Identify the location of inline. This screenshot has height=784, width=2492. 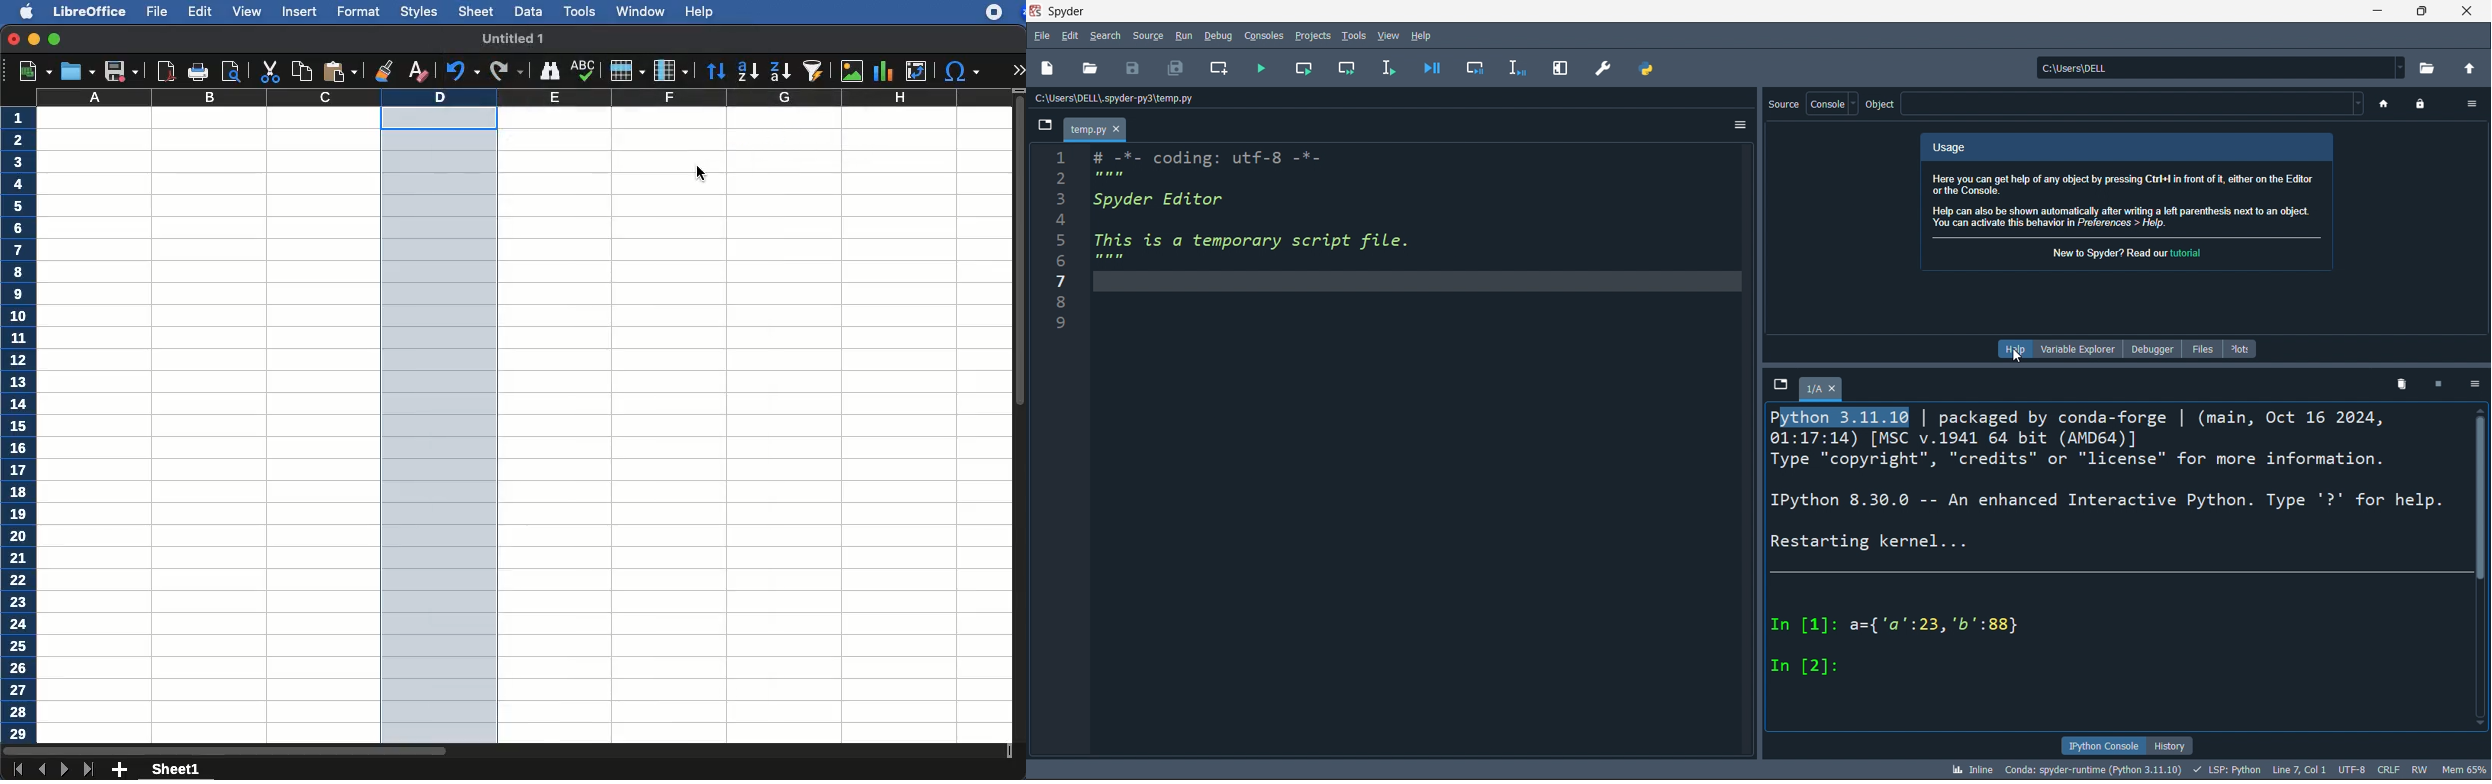
(1970, 769).